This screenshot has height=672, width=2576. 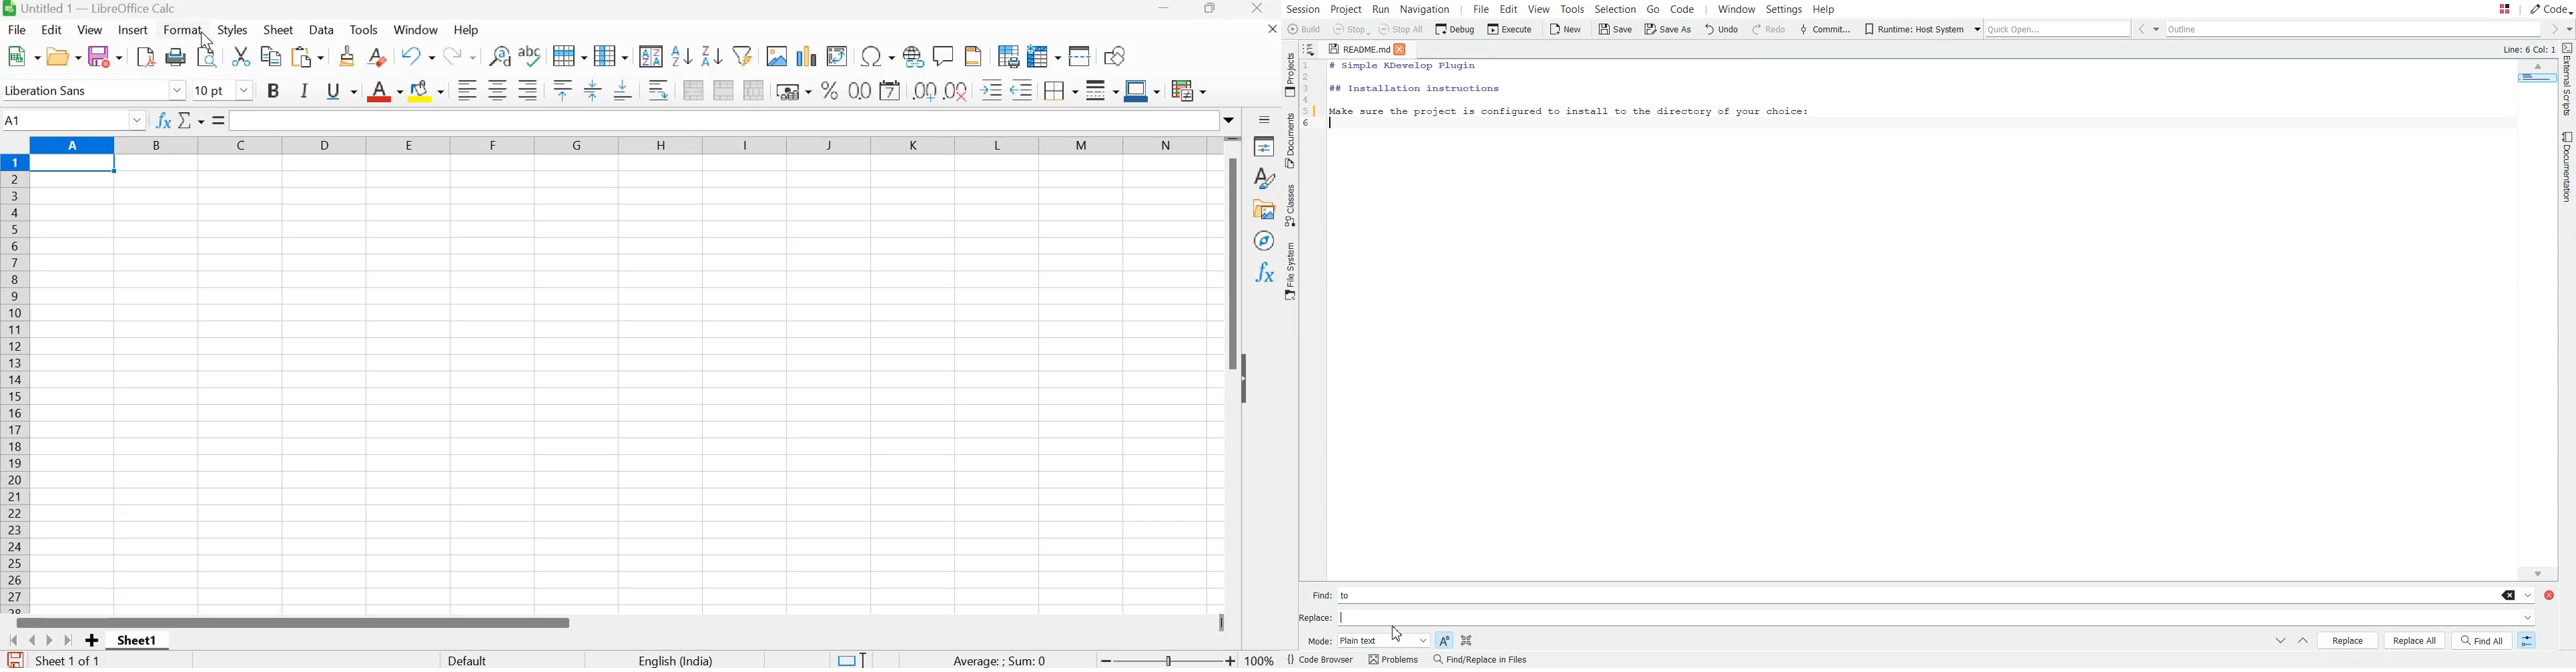 I want to click on Cut, so click(x=241, y=57).